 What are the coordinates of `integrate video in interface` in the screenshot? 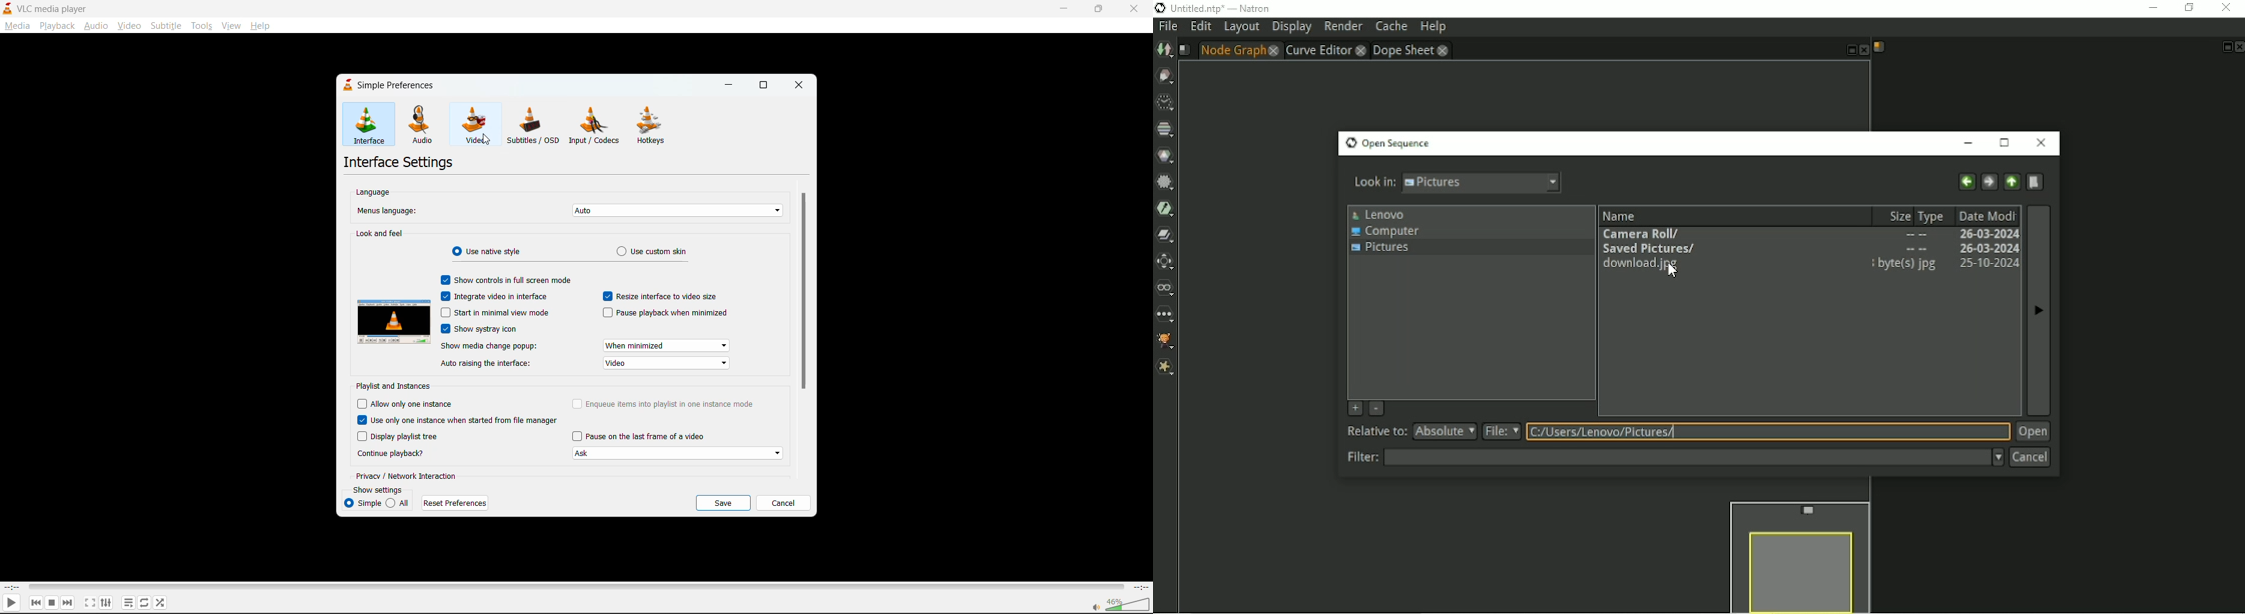 It's located at (497, 297).